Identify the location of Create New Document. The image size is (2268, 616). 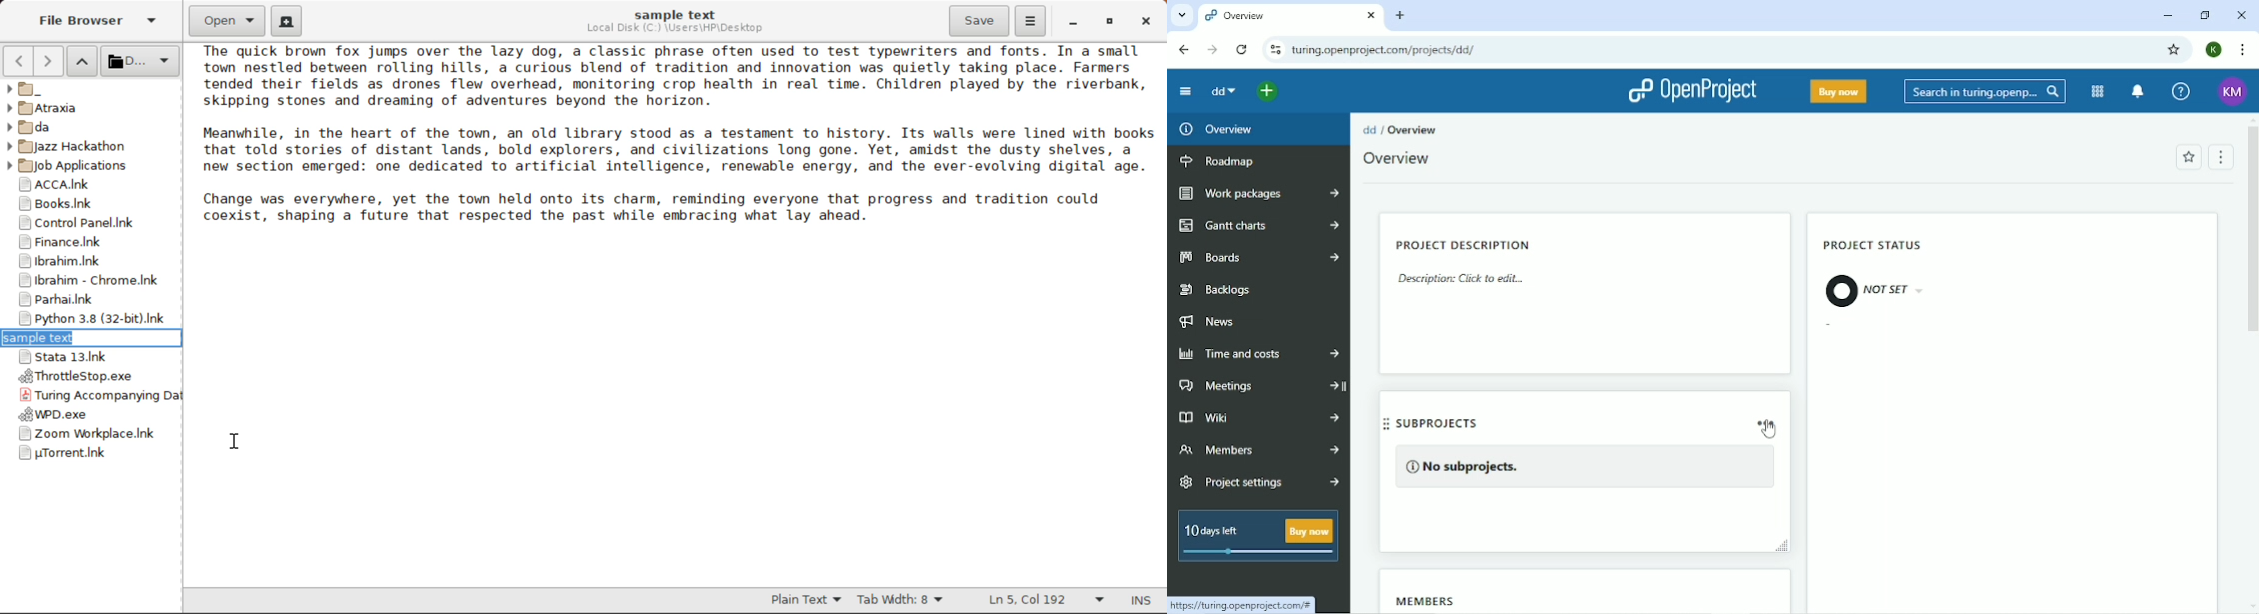
(286, 20).